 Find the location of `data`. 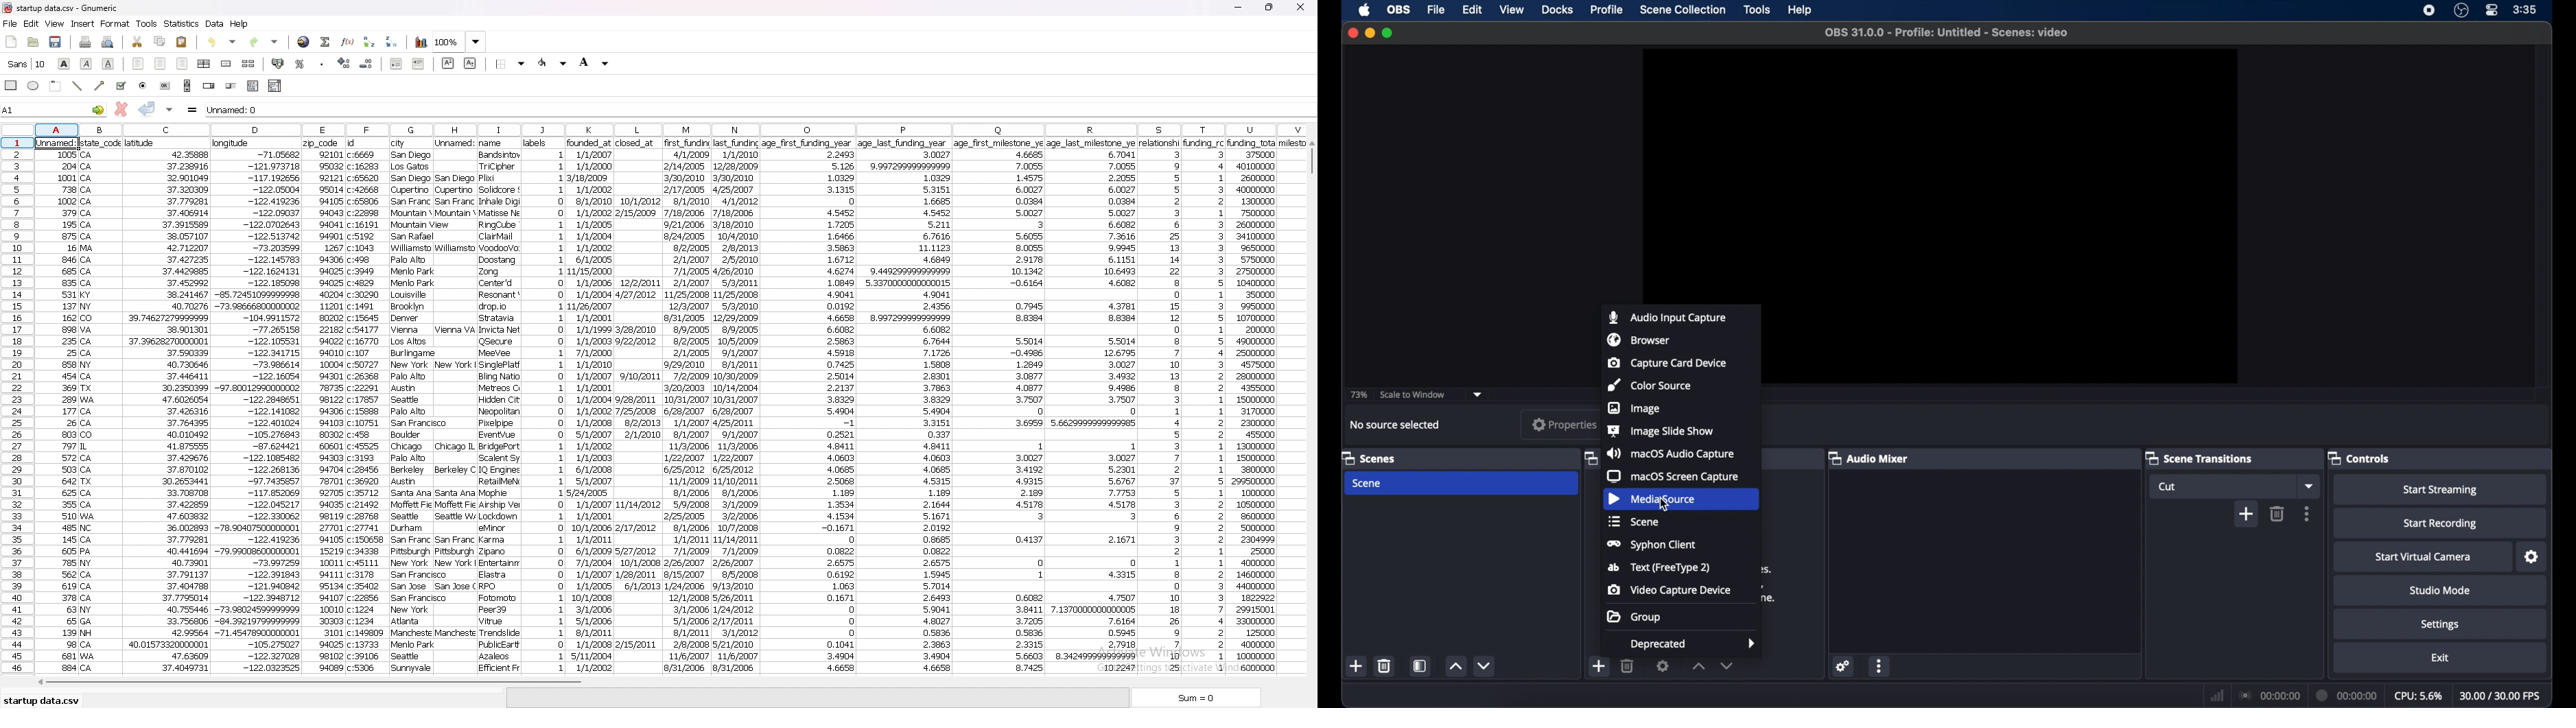

data is located at coordinates (104, 405).